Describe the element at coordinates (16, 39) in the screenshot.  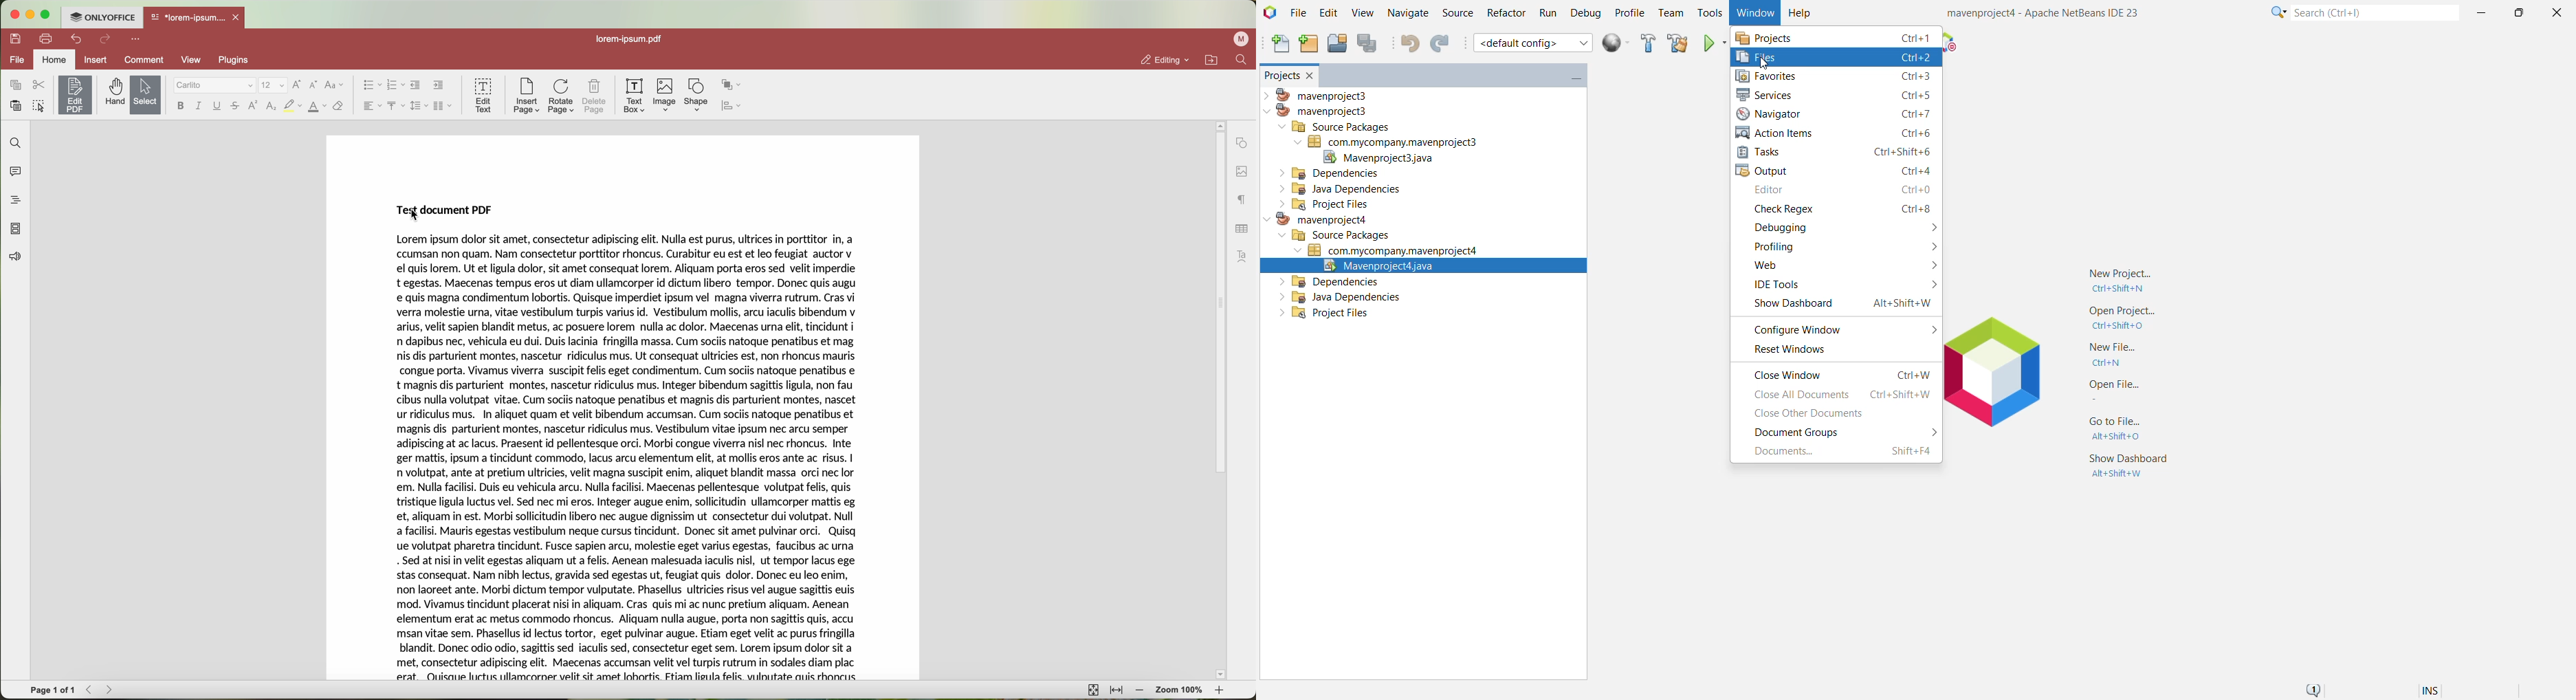
I see `save` at that location.